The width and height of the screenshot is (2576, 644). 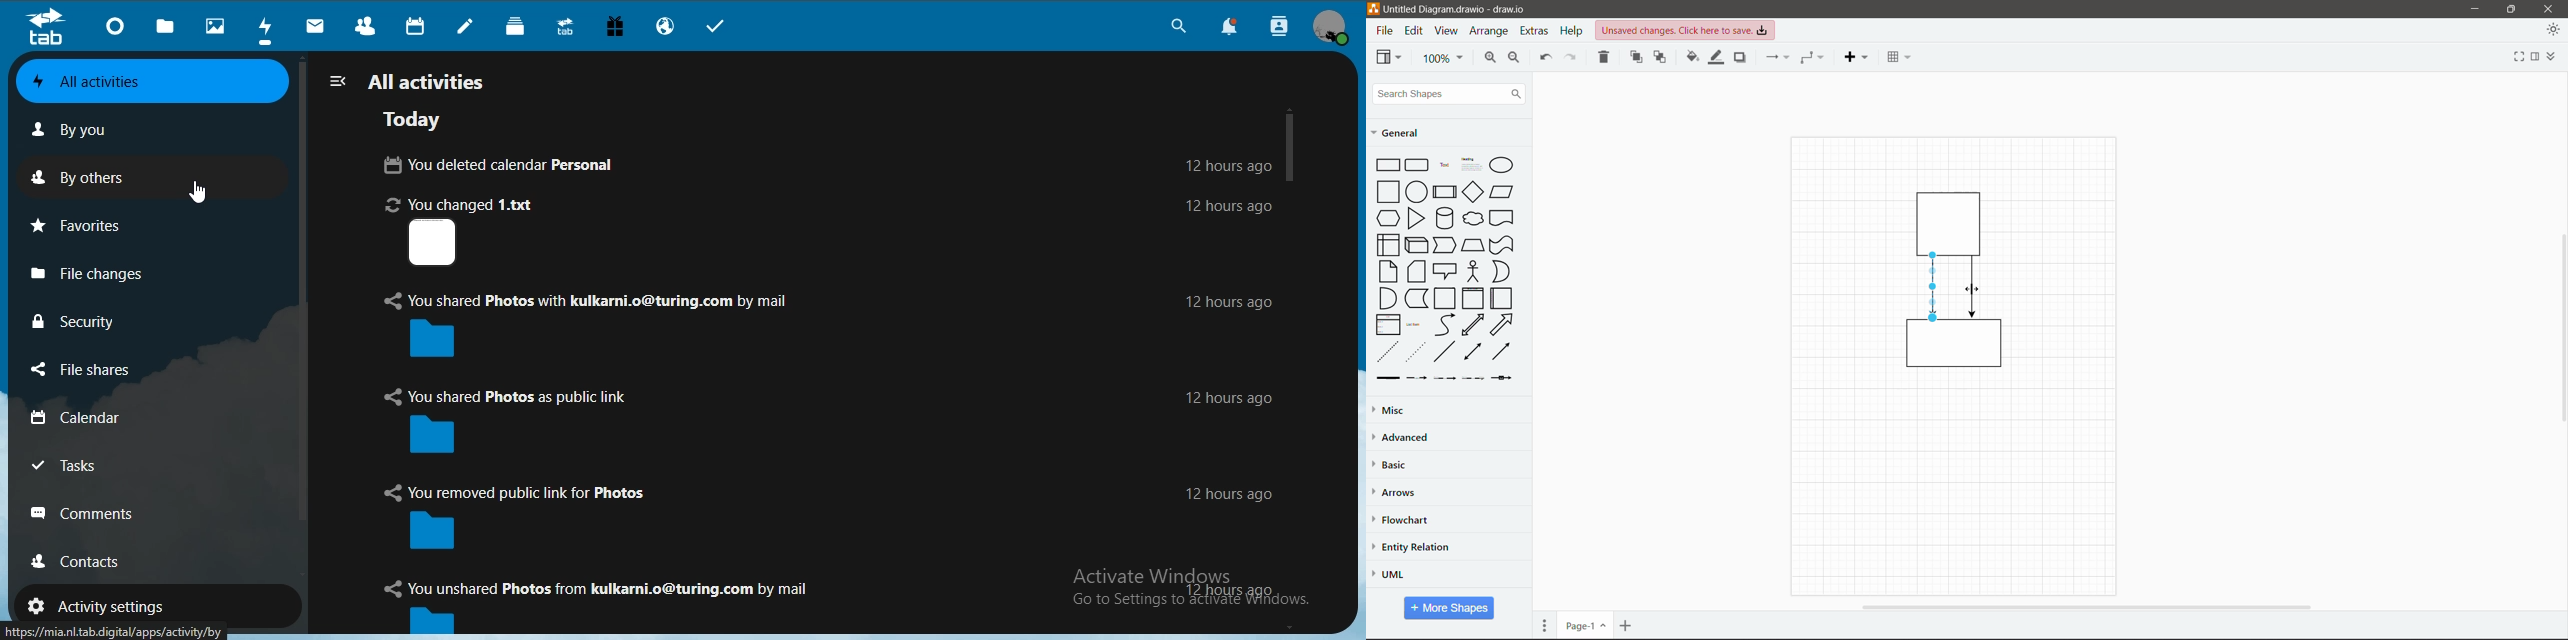 I want to click on Data Storage, so click(x=1415, y=298).